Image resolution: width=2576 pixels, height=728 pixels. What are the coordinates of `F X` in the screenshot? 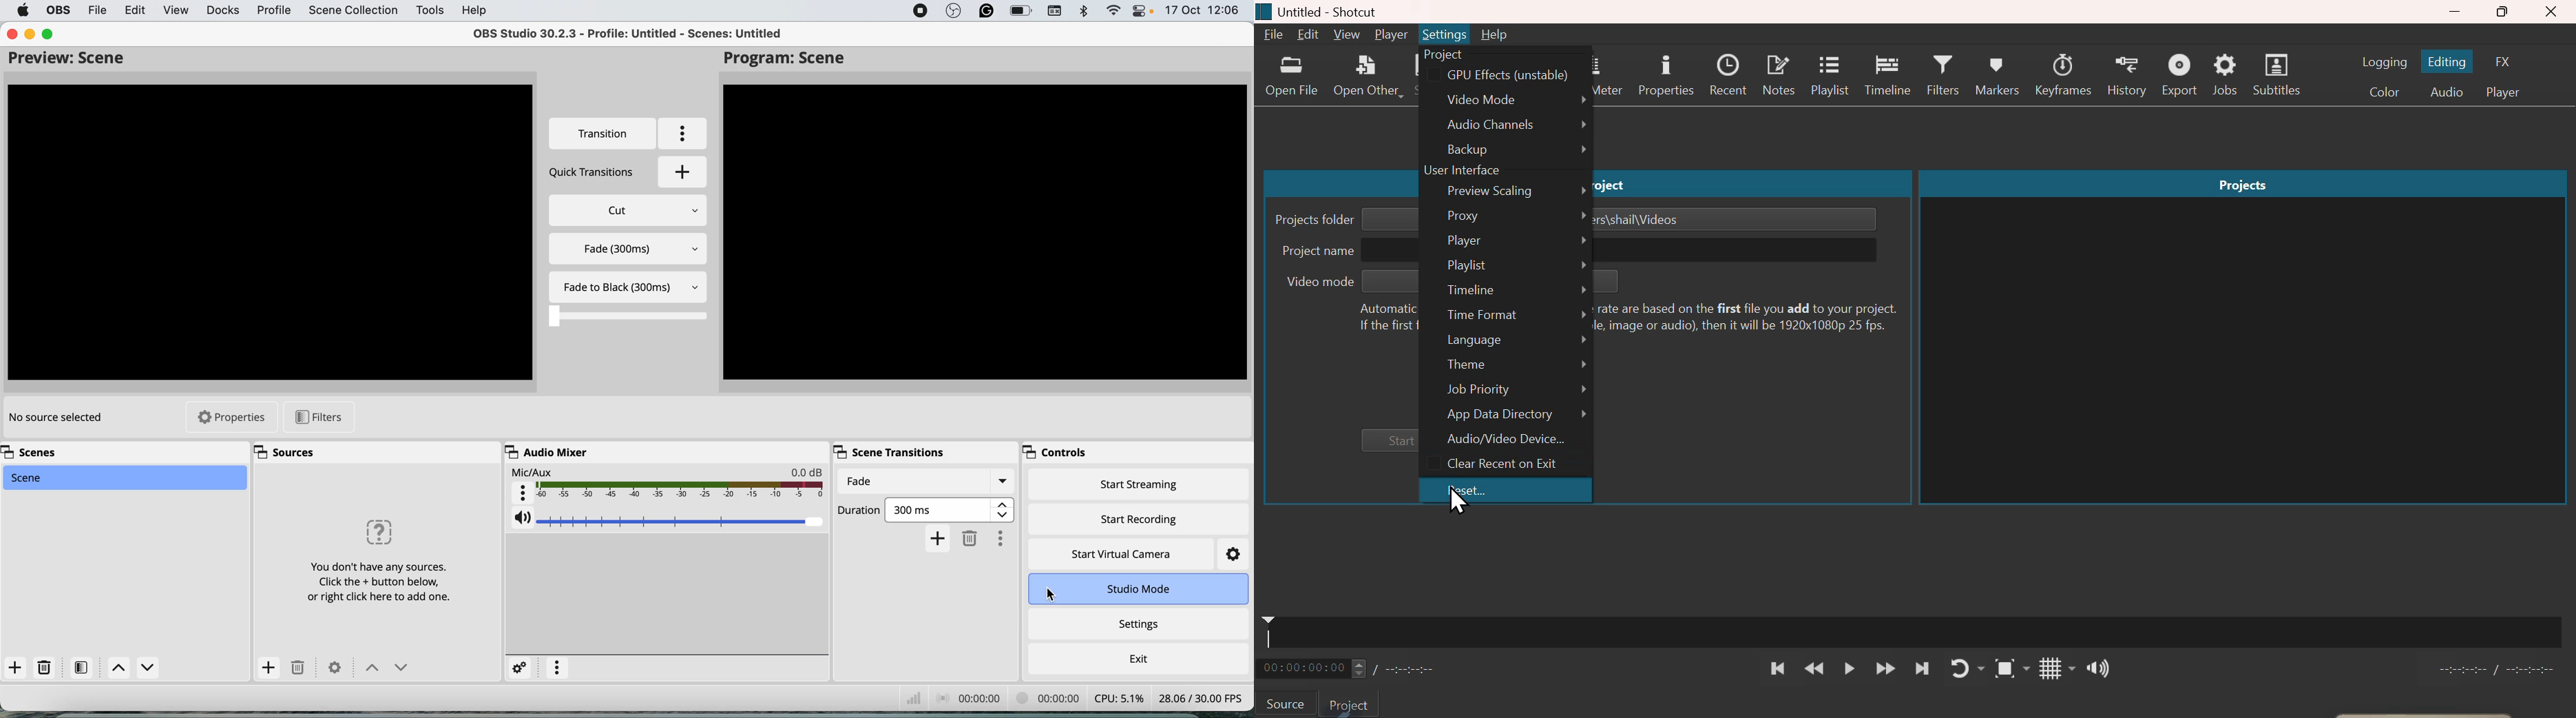 It's located at (2511, 59).